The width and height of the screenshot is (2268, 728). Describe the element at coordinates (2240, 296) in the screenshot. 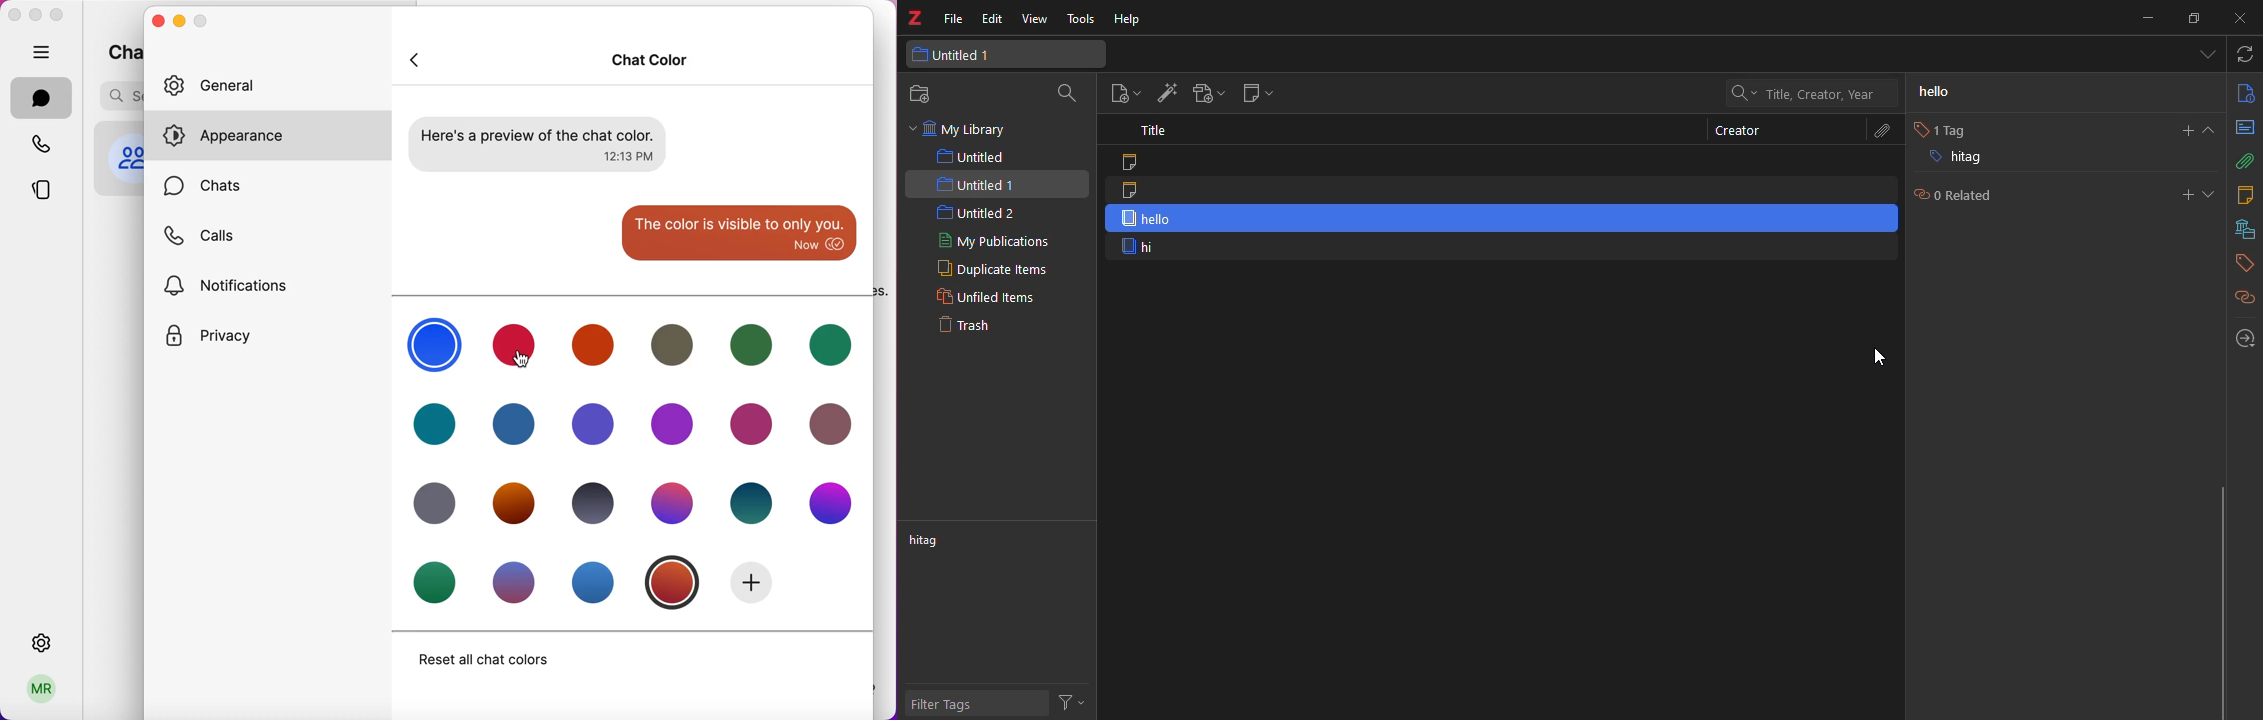

I see `related` at that location.